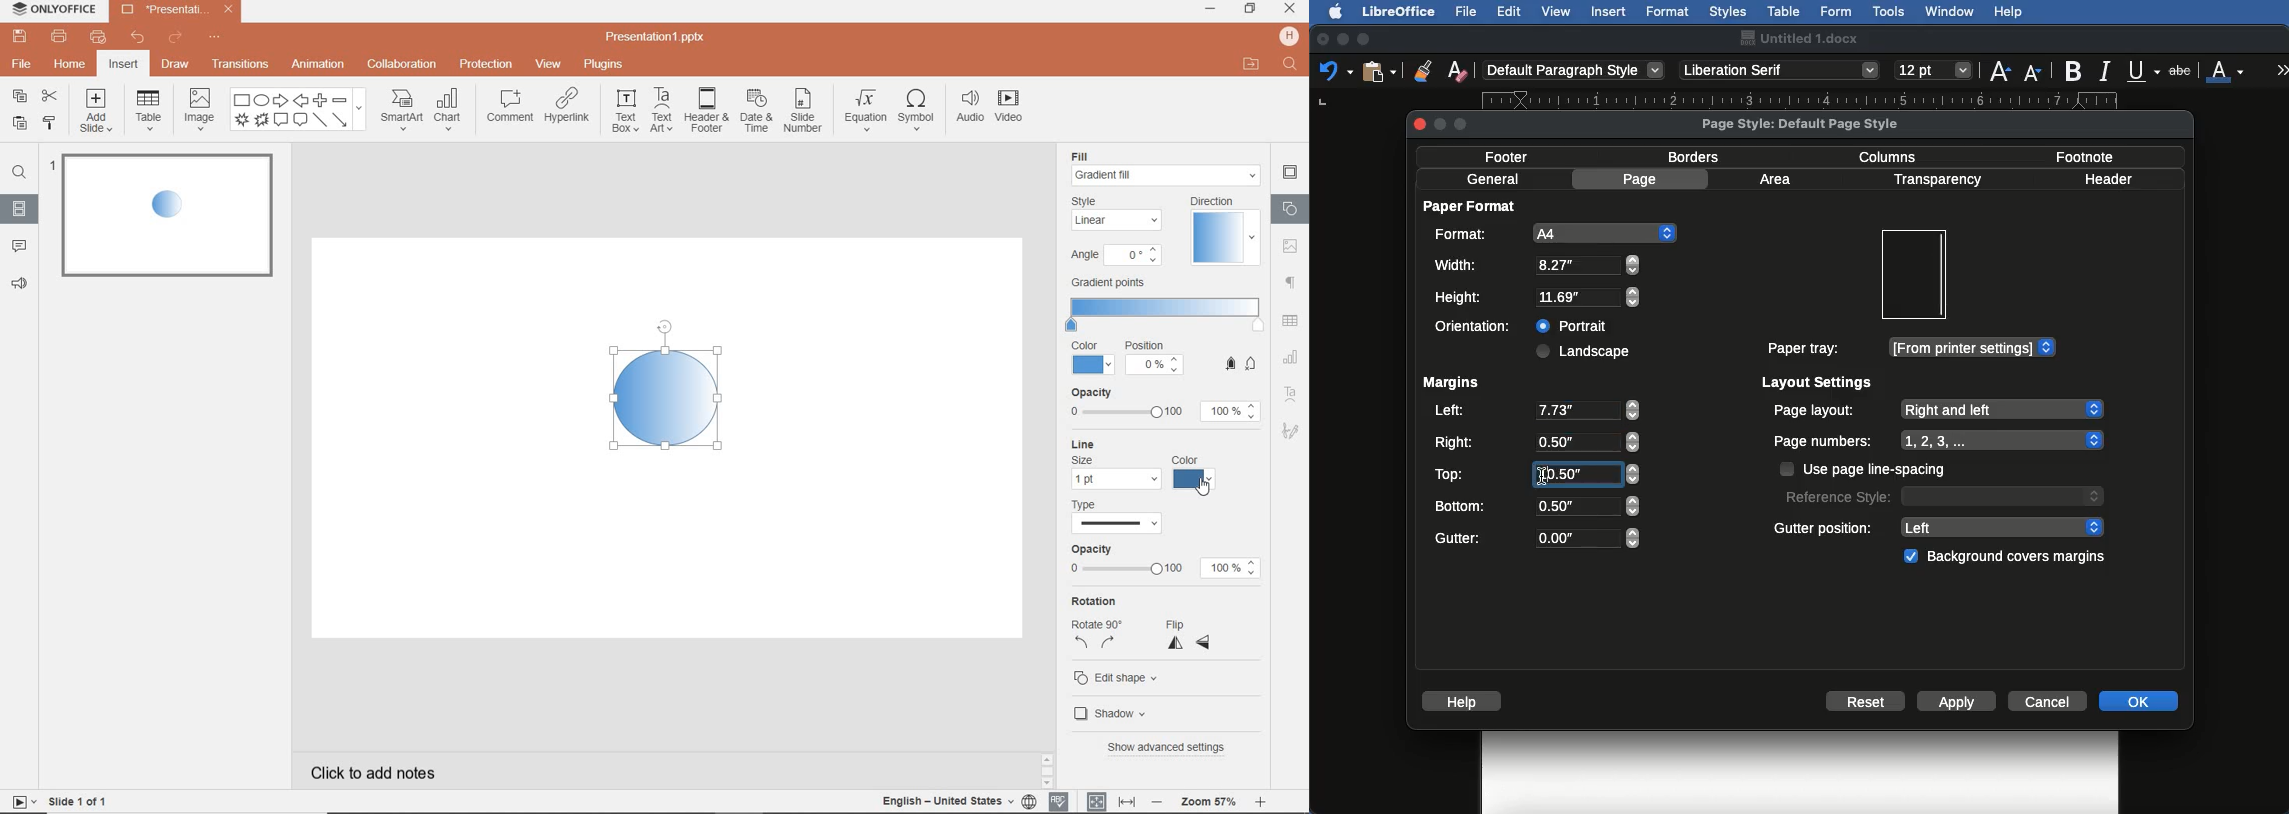 Image resolution: width=2296 pixels, height=840 pixels. What do you see at coordinates (1115, 480) in the screenshot?
I see `1 pt` at bounding box center [1115, 480].